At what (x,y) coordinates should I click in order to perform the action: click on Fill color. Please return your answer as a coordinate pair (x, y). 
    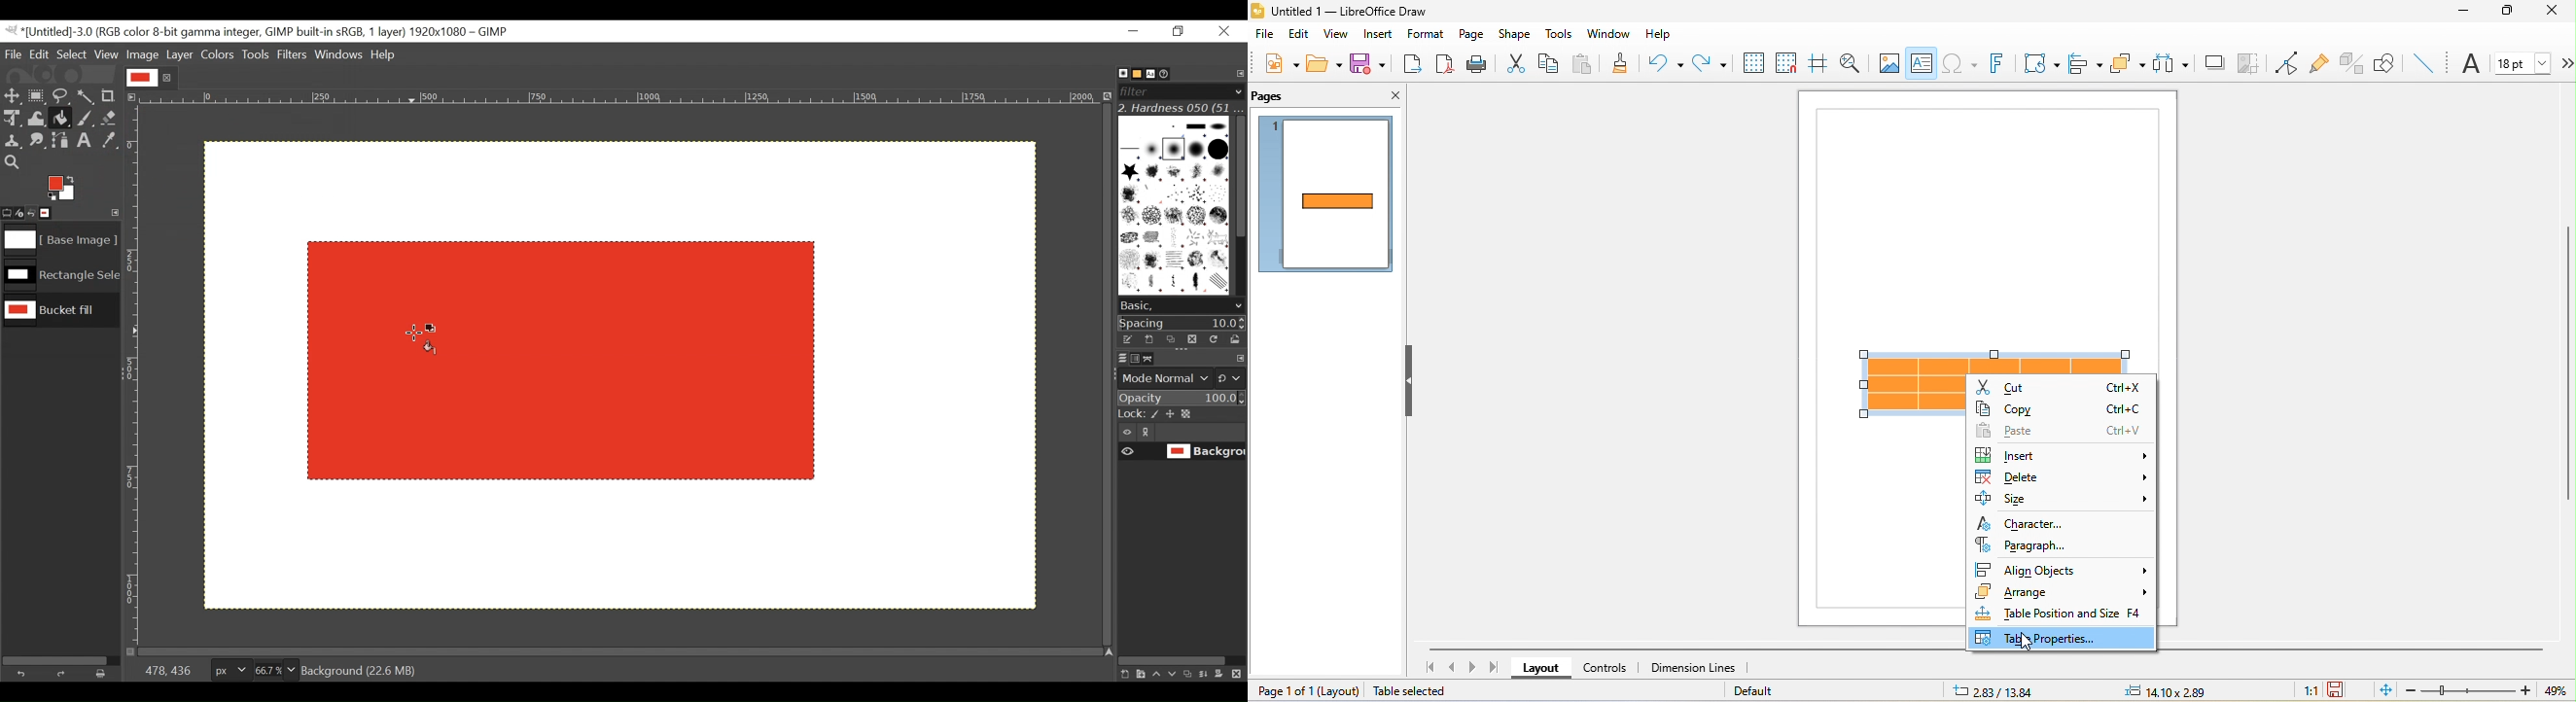
    Looking at the image, I should click on (430, 348).